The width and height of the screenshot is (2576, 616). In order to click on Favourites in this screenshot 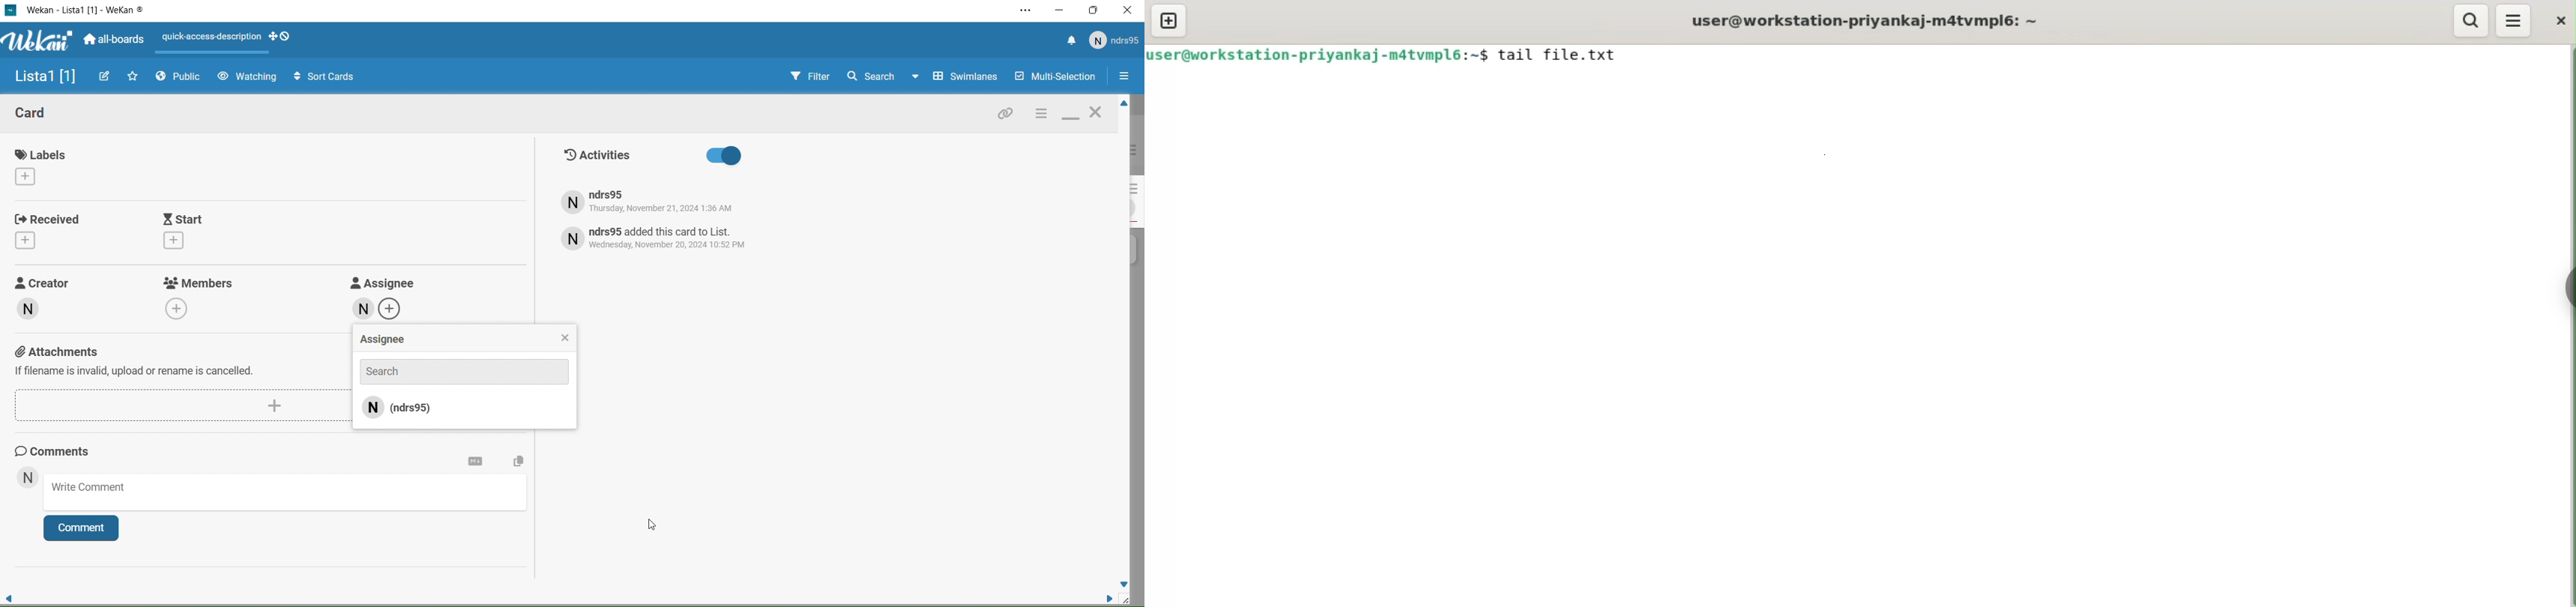, I will do `click(134, 76)`.